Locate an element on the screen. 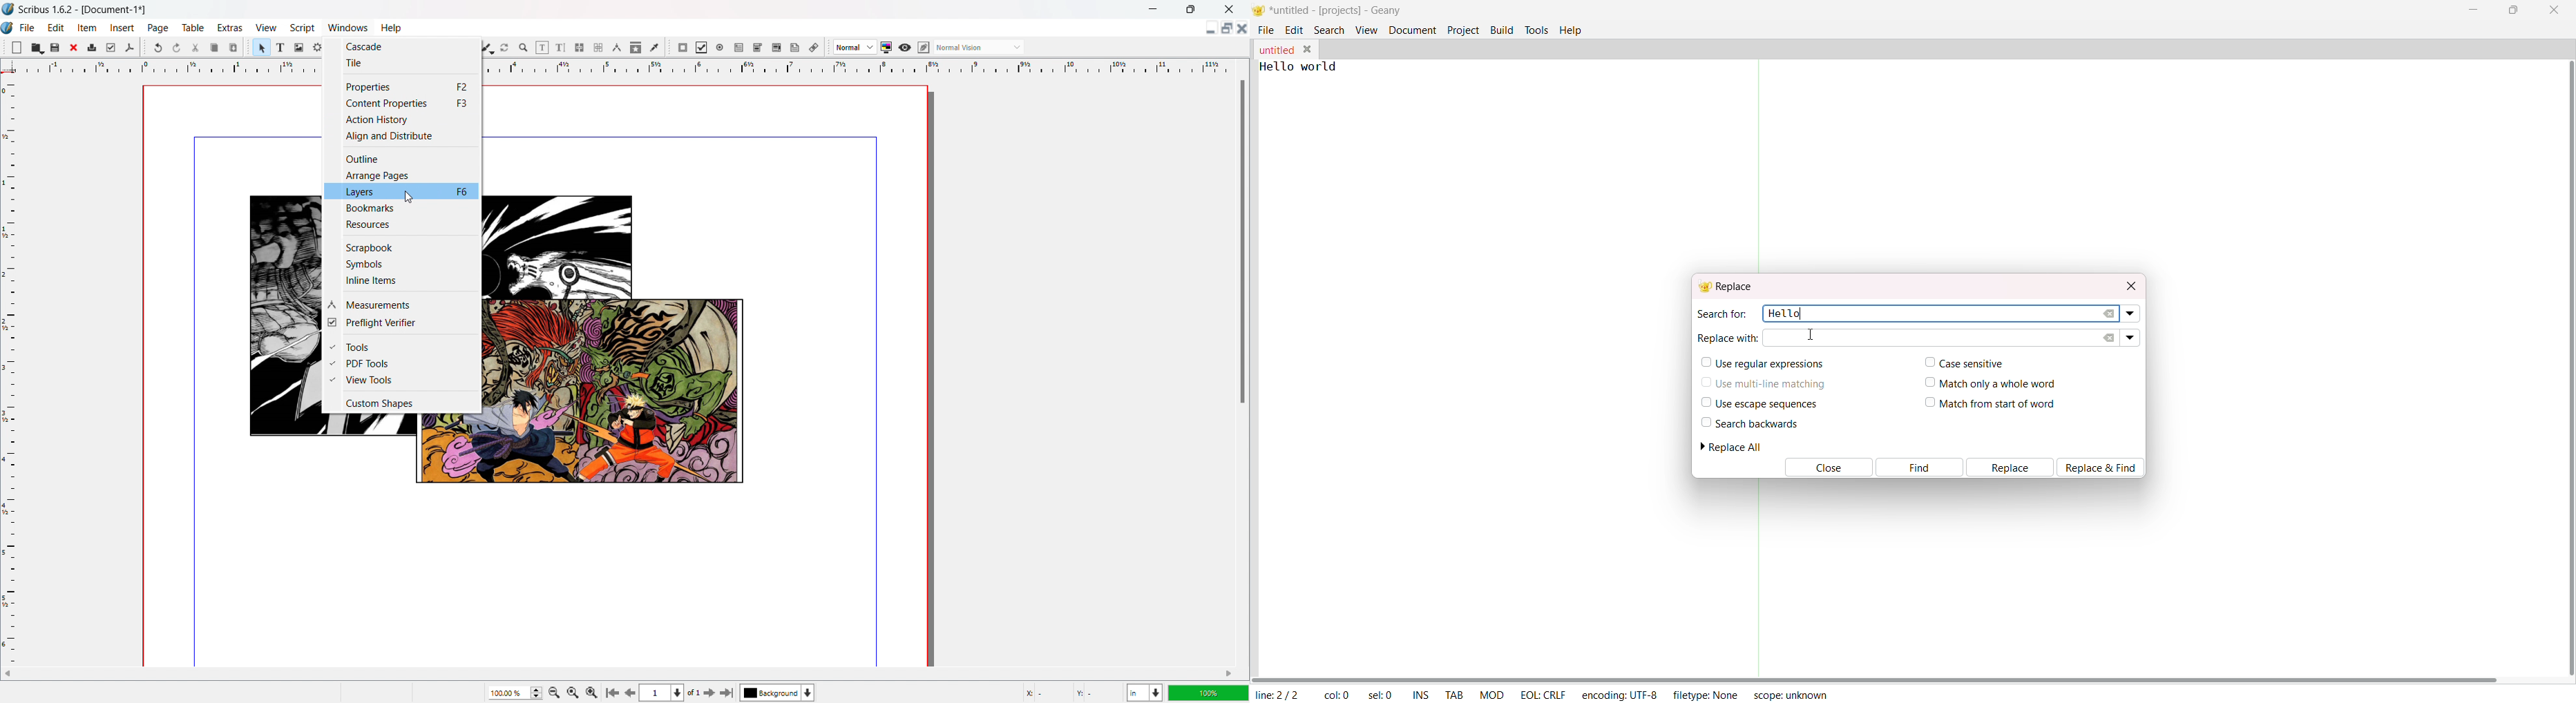  page is located at coordinates (158, 27).